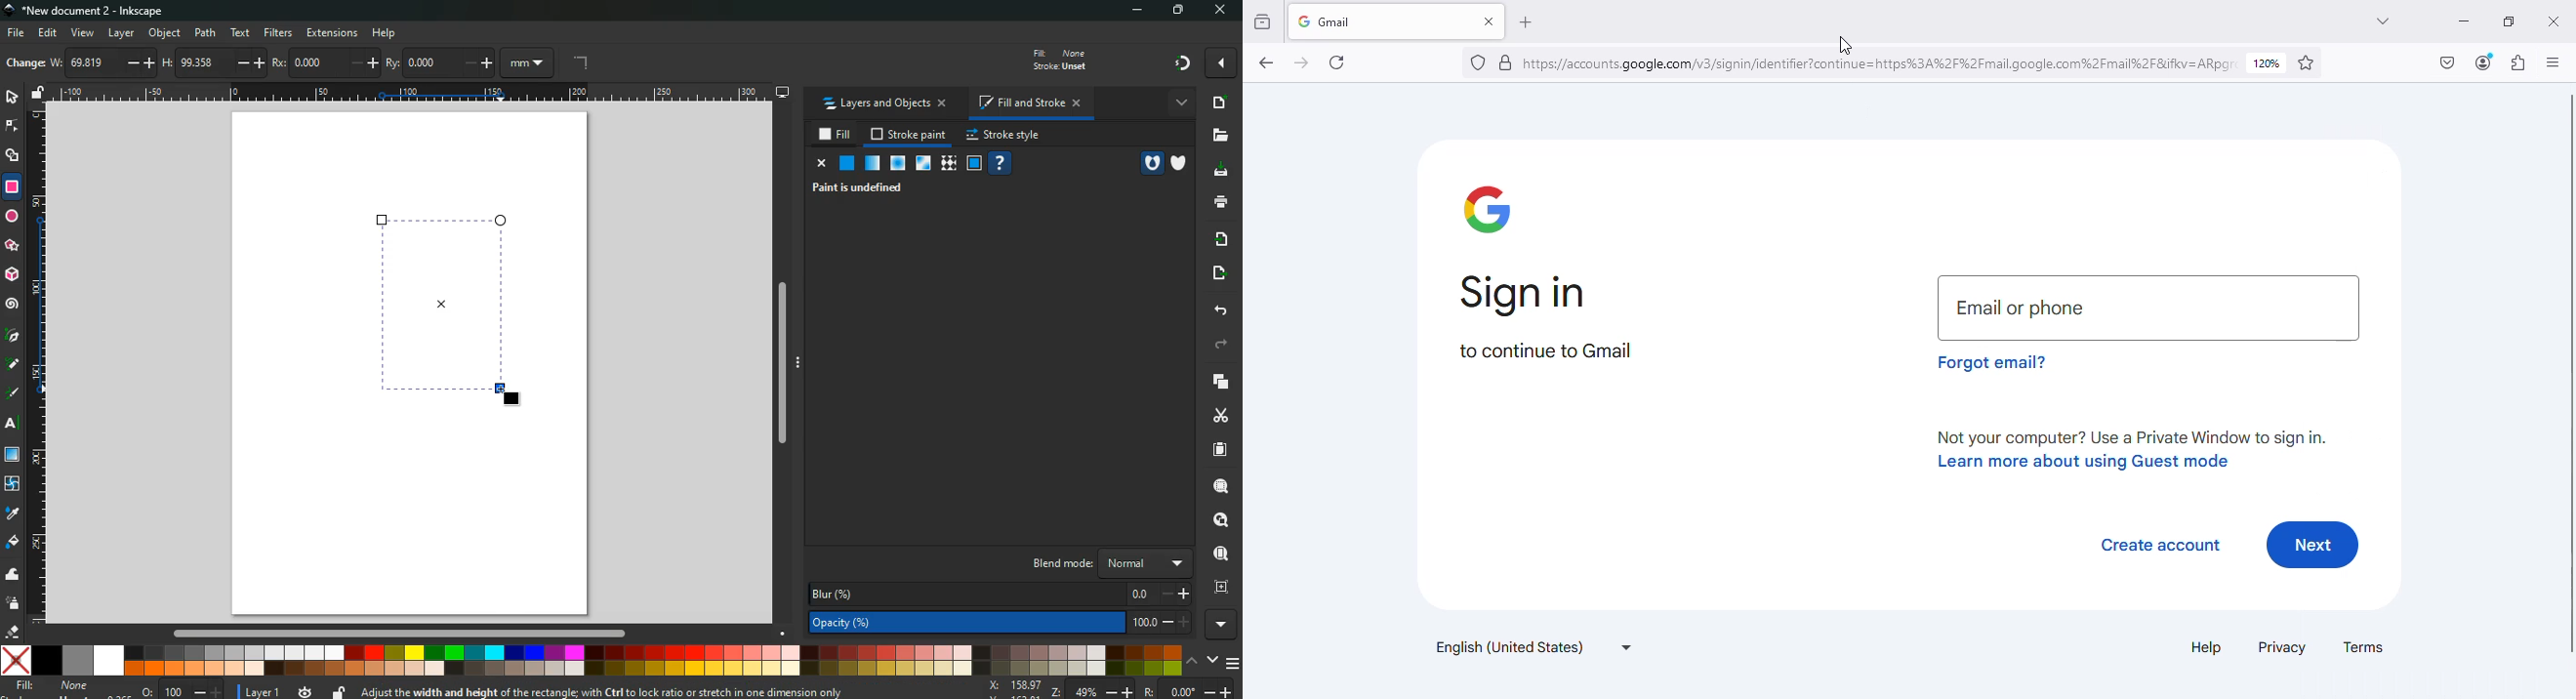 The image size is (2576, 700). Describe the element at coordinates (53, 689) in the screenshot. I see `fill` at that location.